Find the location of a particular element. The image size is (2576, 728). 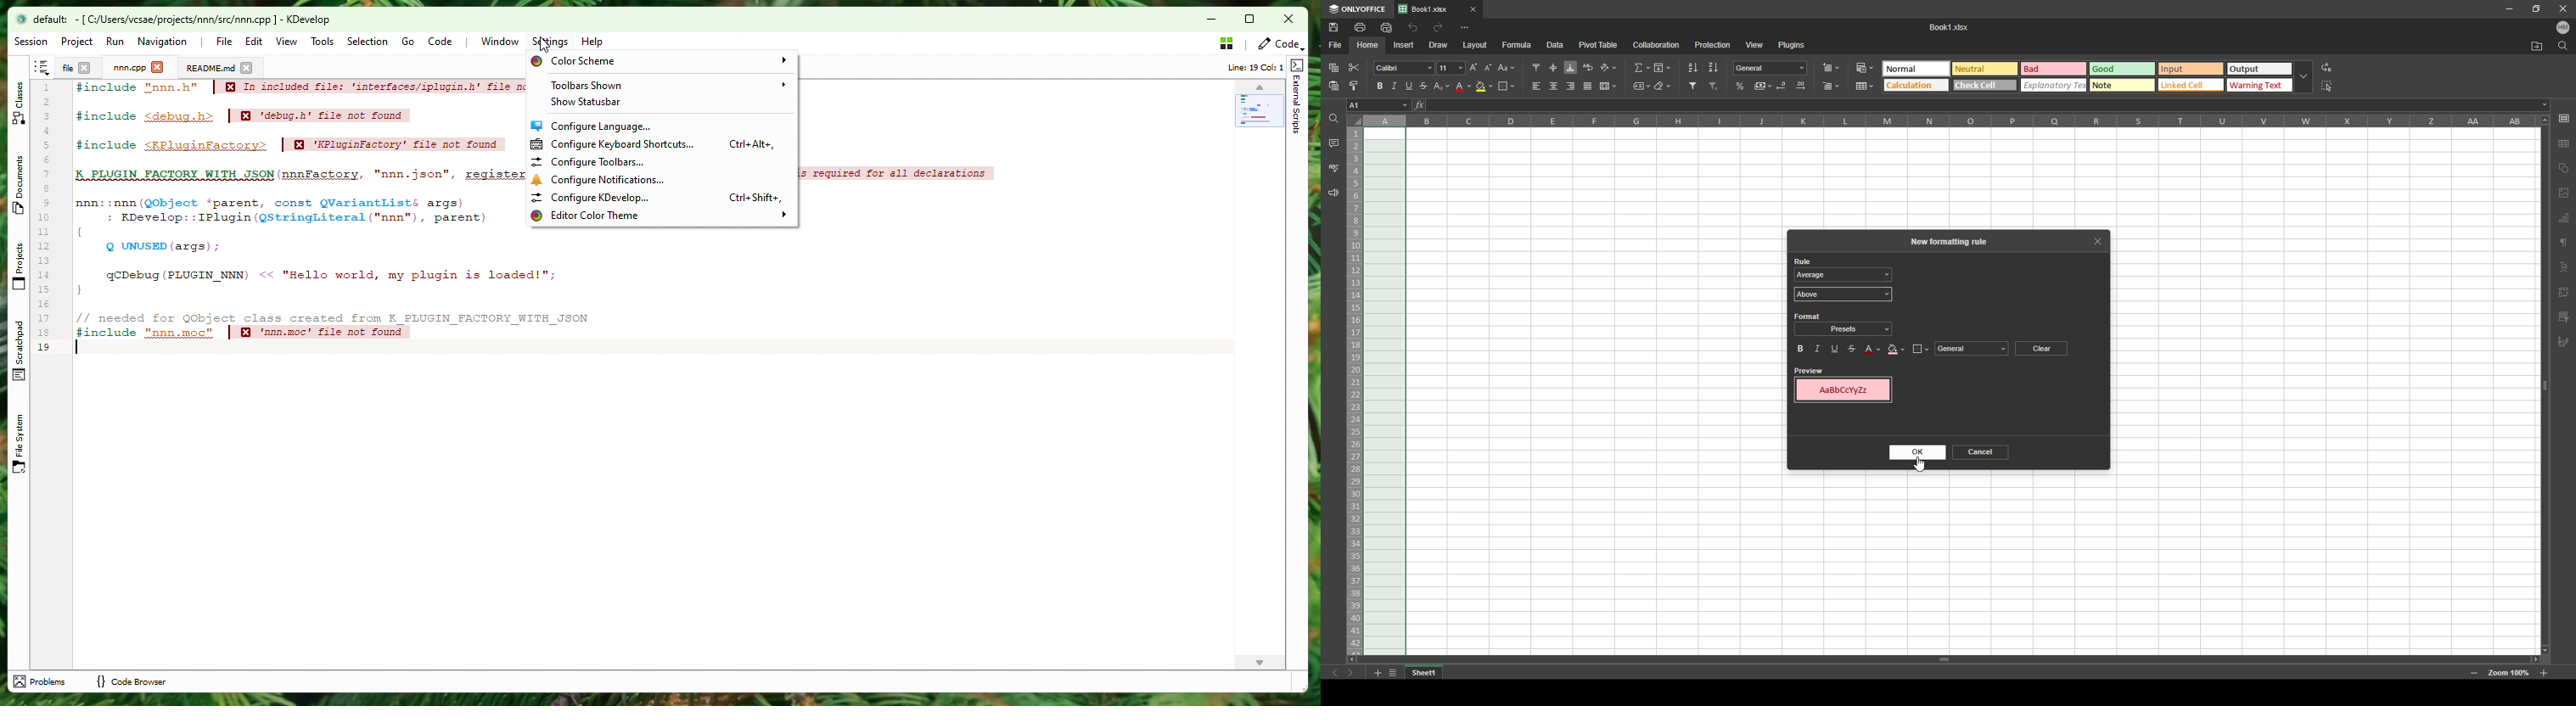

sort descending is located at coordinates (1714, 67).